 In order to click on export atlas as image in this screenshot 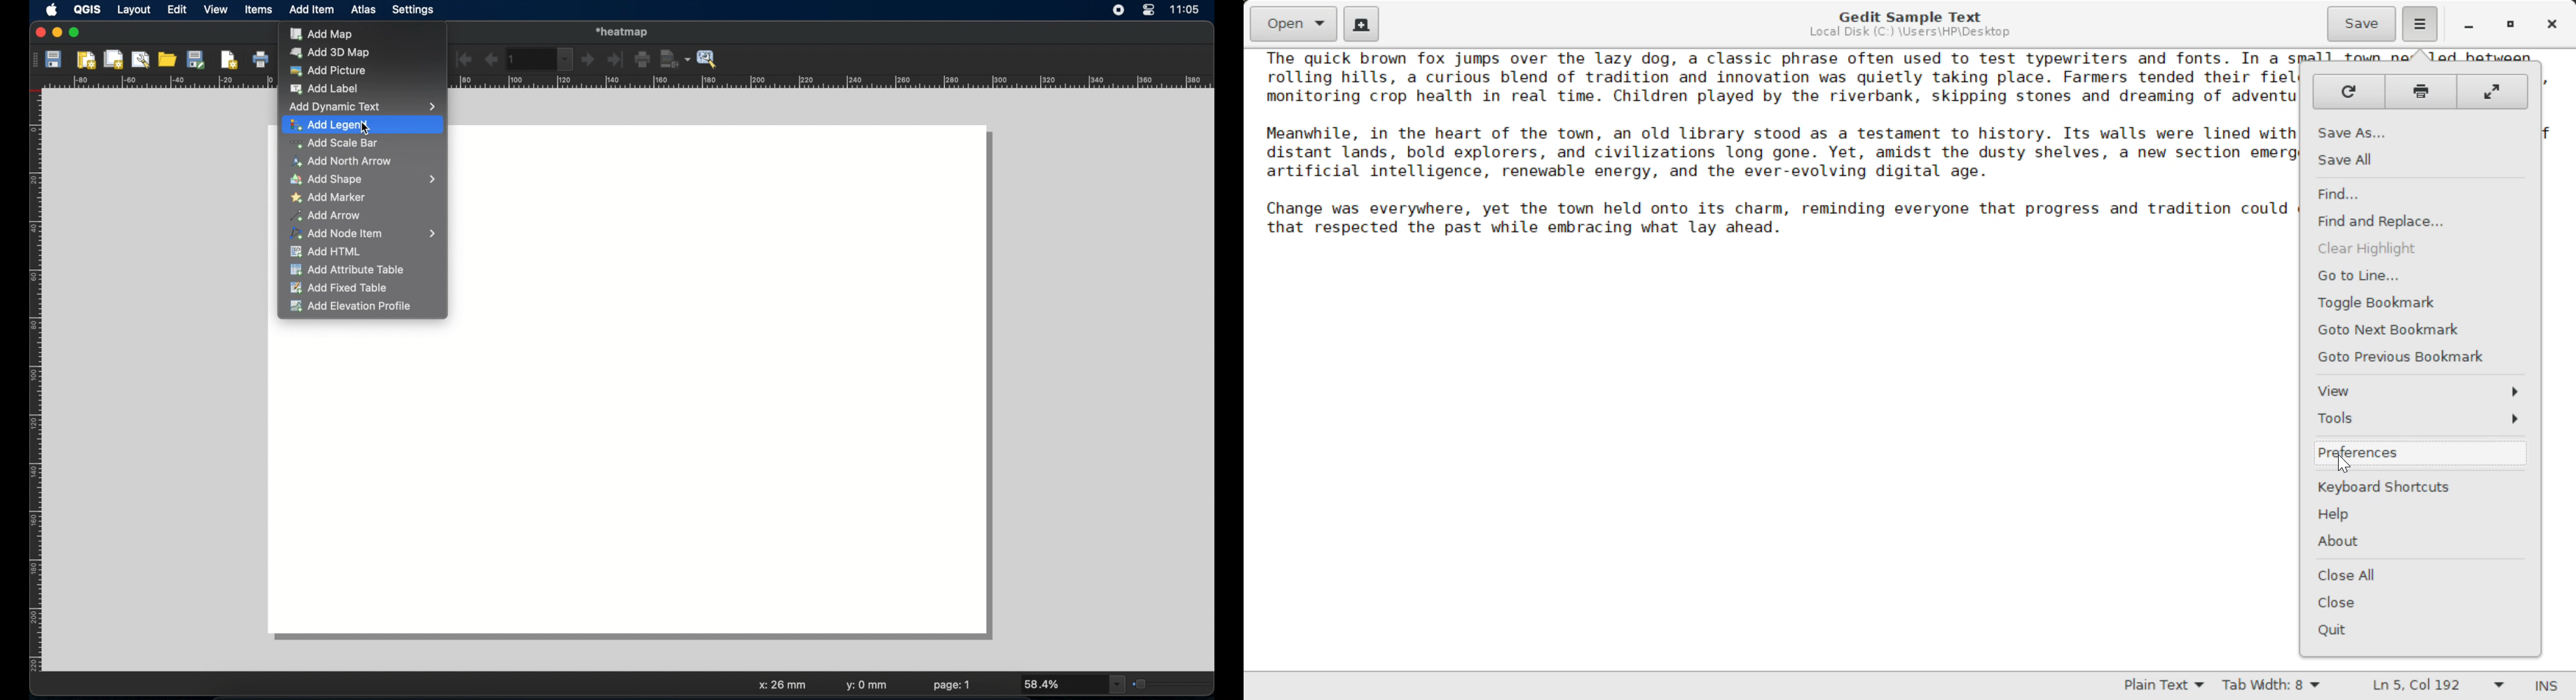, I will do `click(676, 58)`.